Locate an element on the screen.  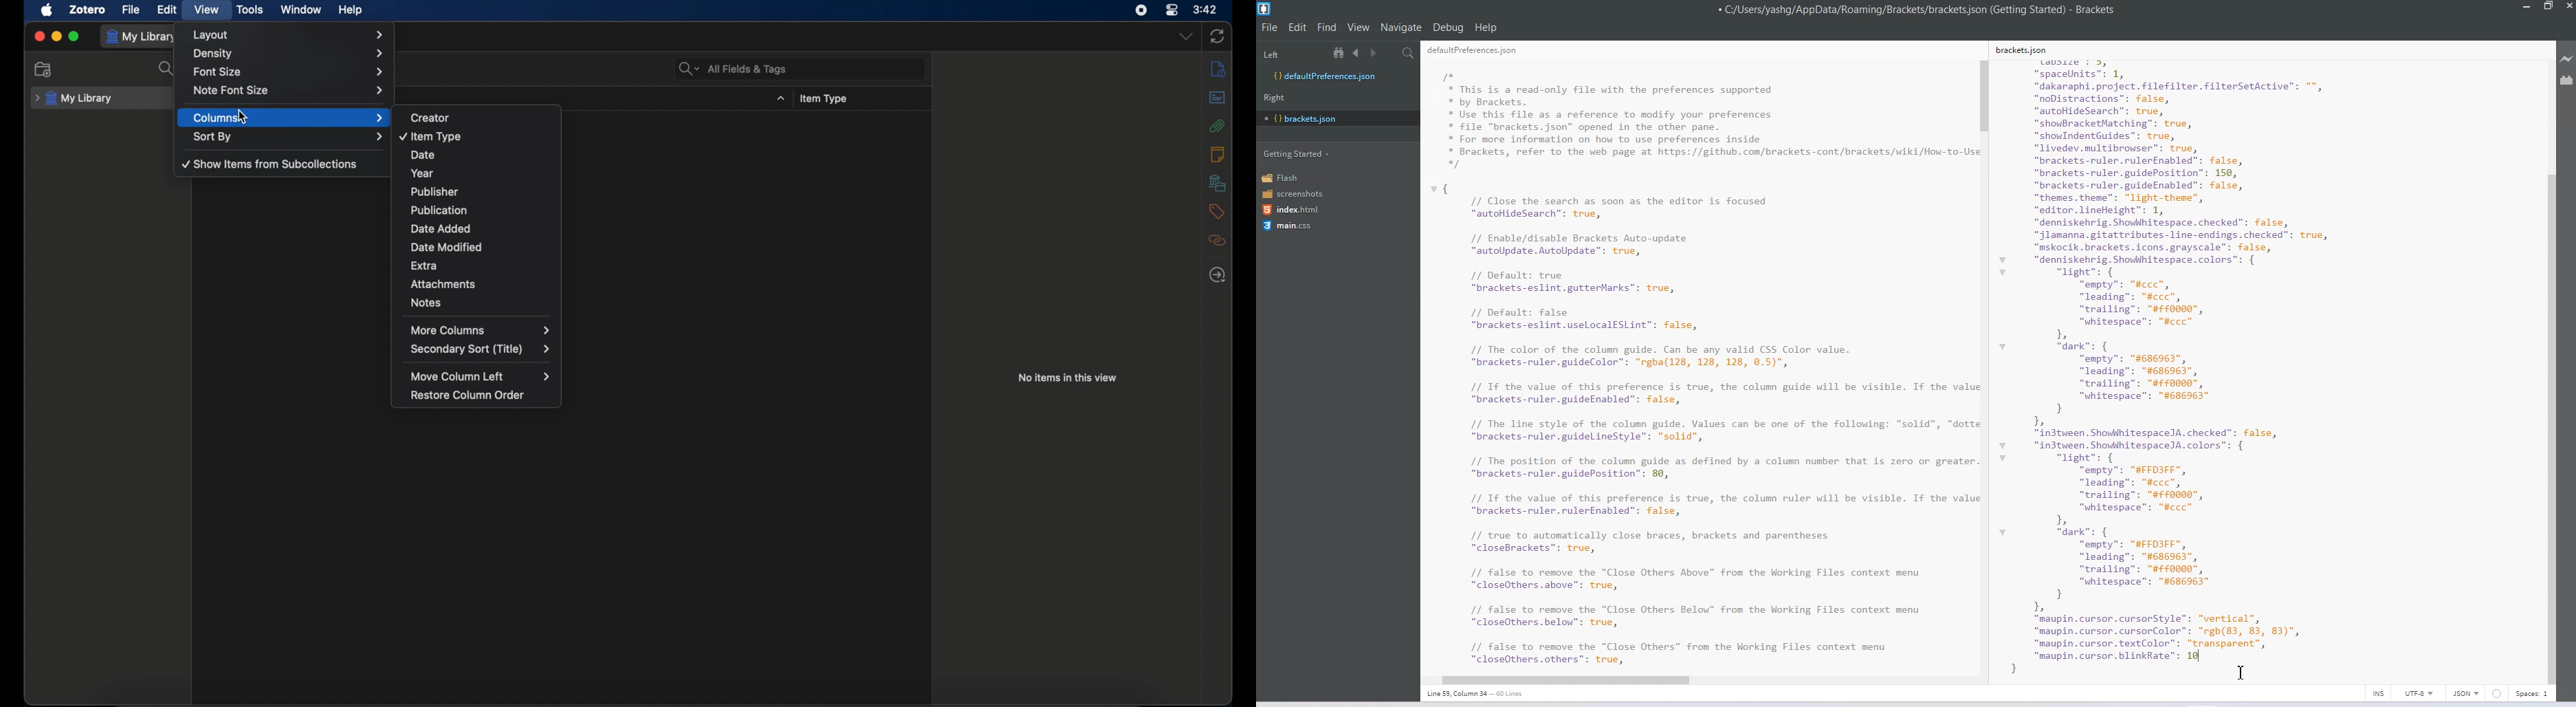
publication is located at coordinates (482, 210).